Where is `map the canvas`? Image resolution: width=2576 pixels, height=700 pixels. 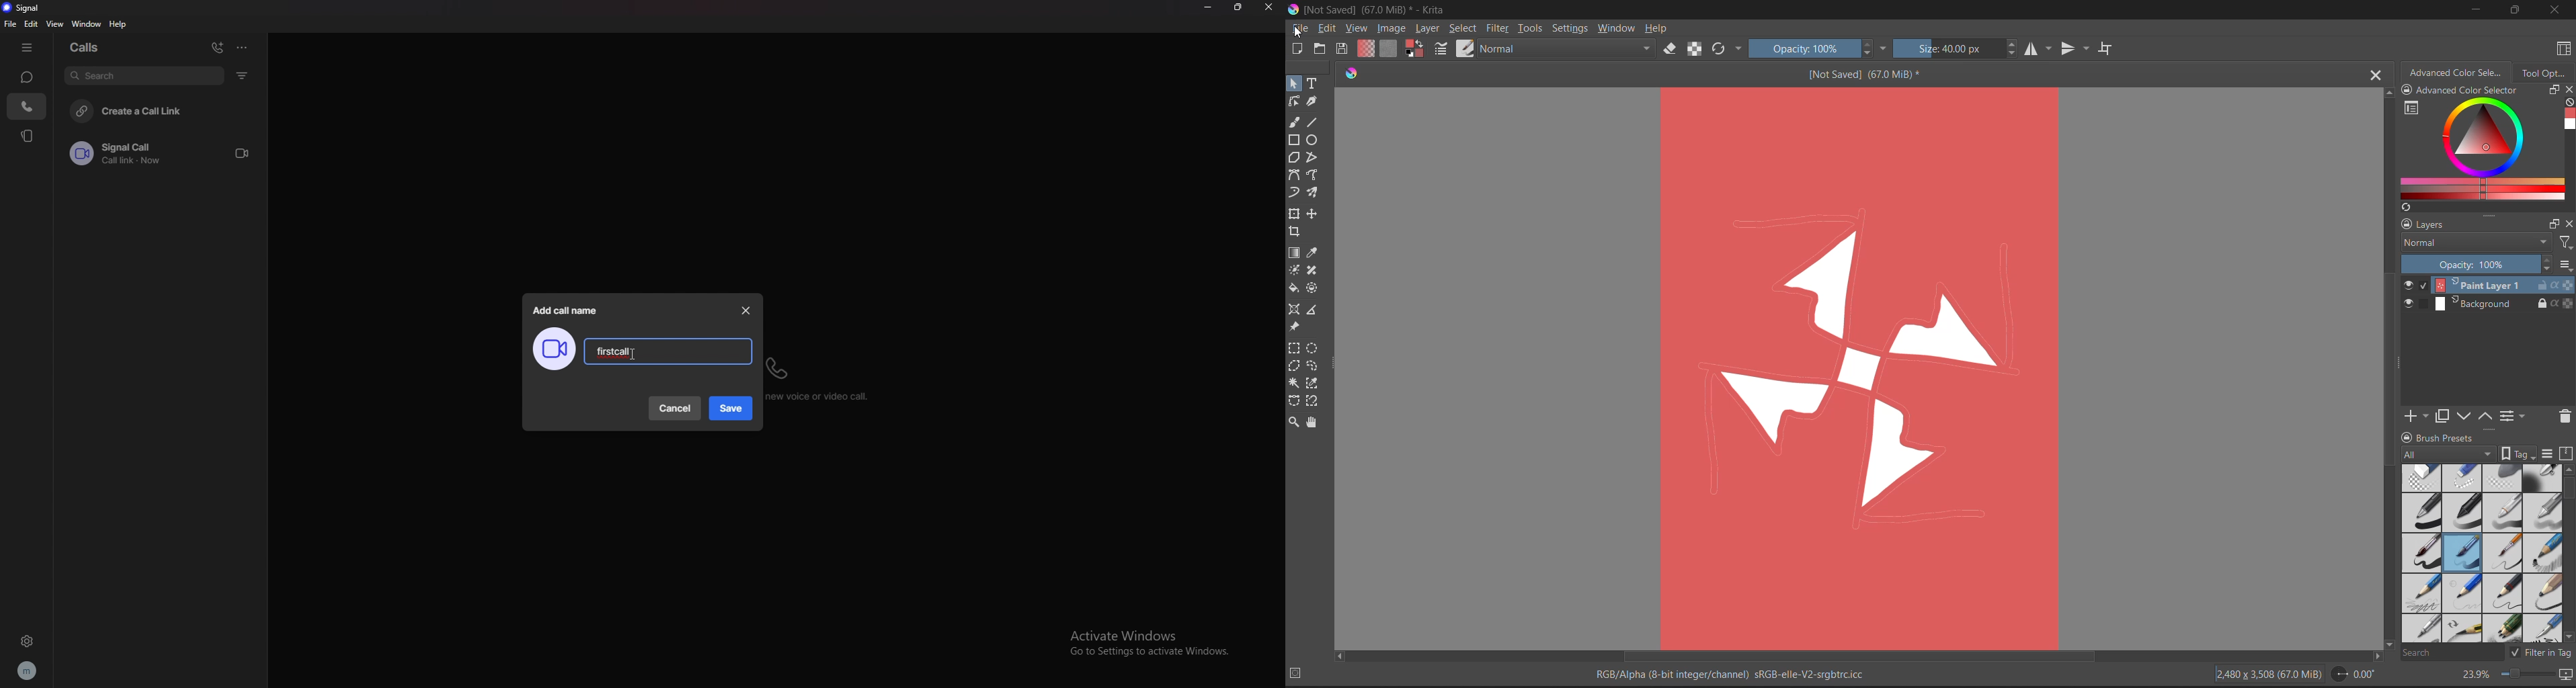
map the canvas is located at coordinates (2565, 676).